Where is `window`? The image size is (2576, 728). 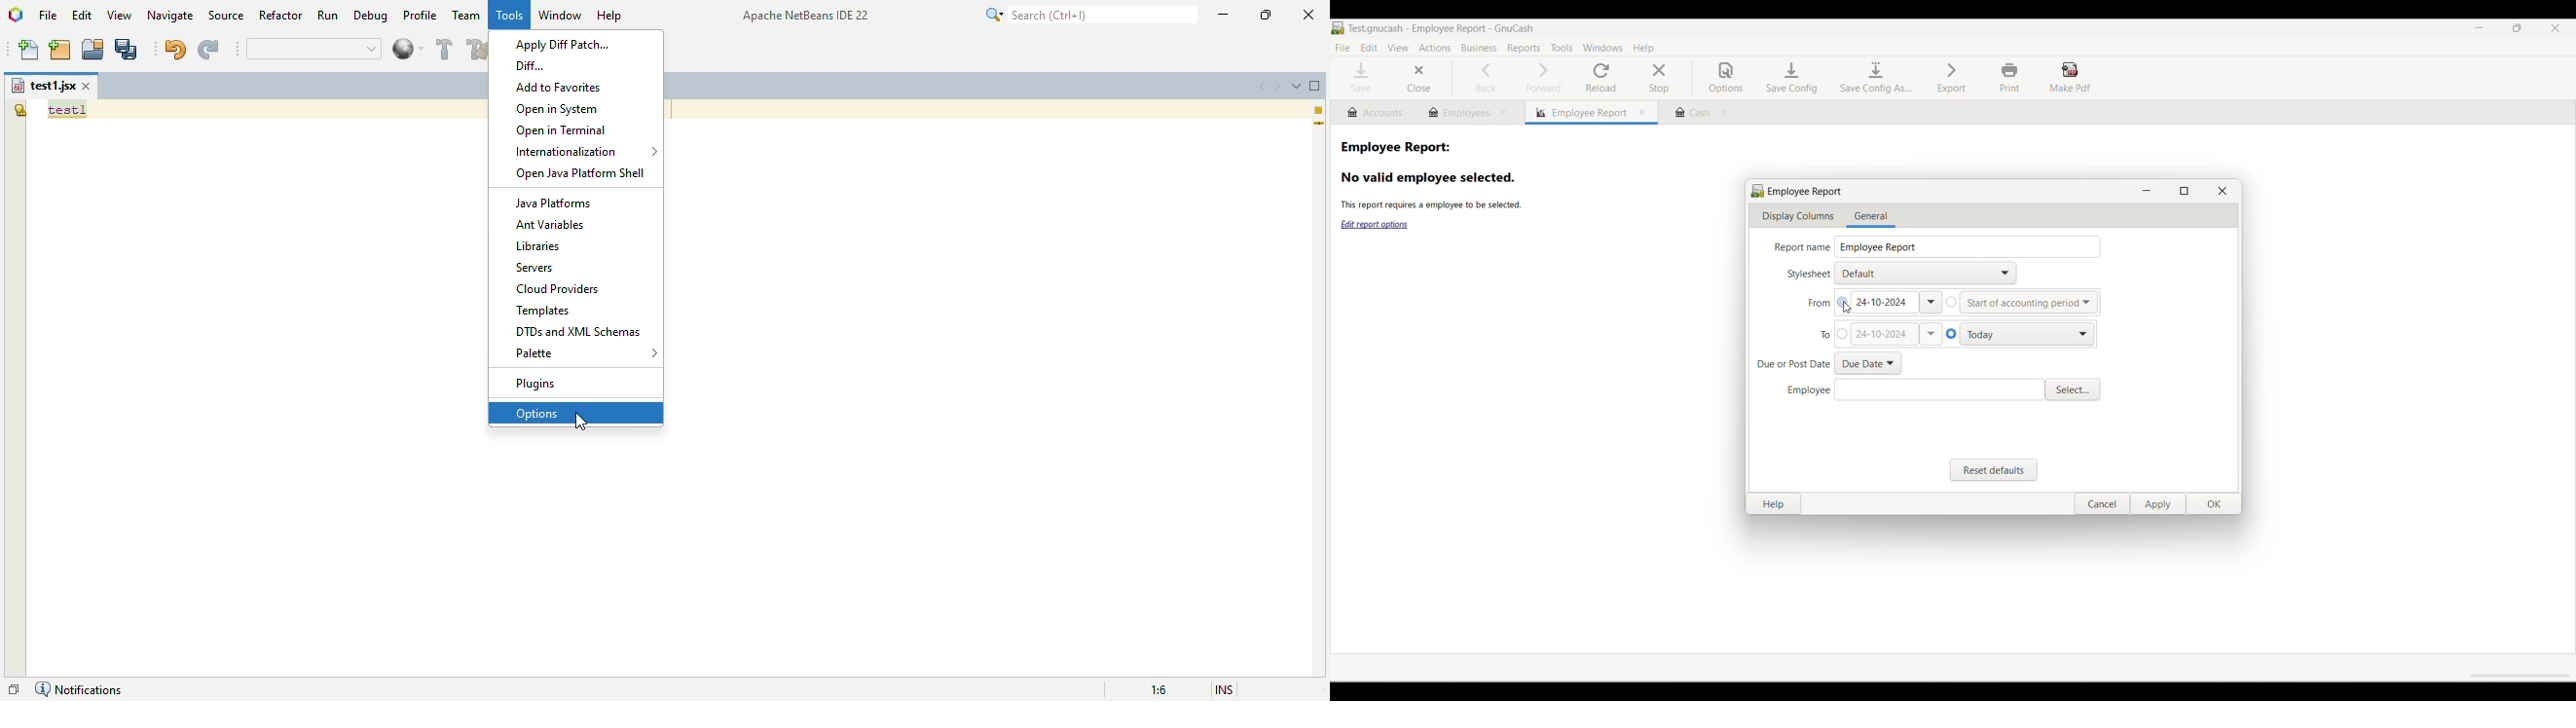 window is located at coordinates (560, 15).